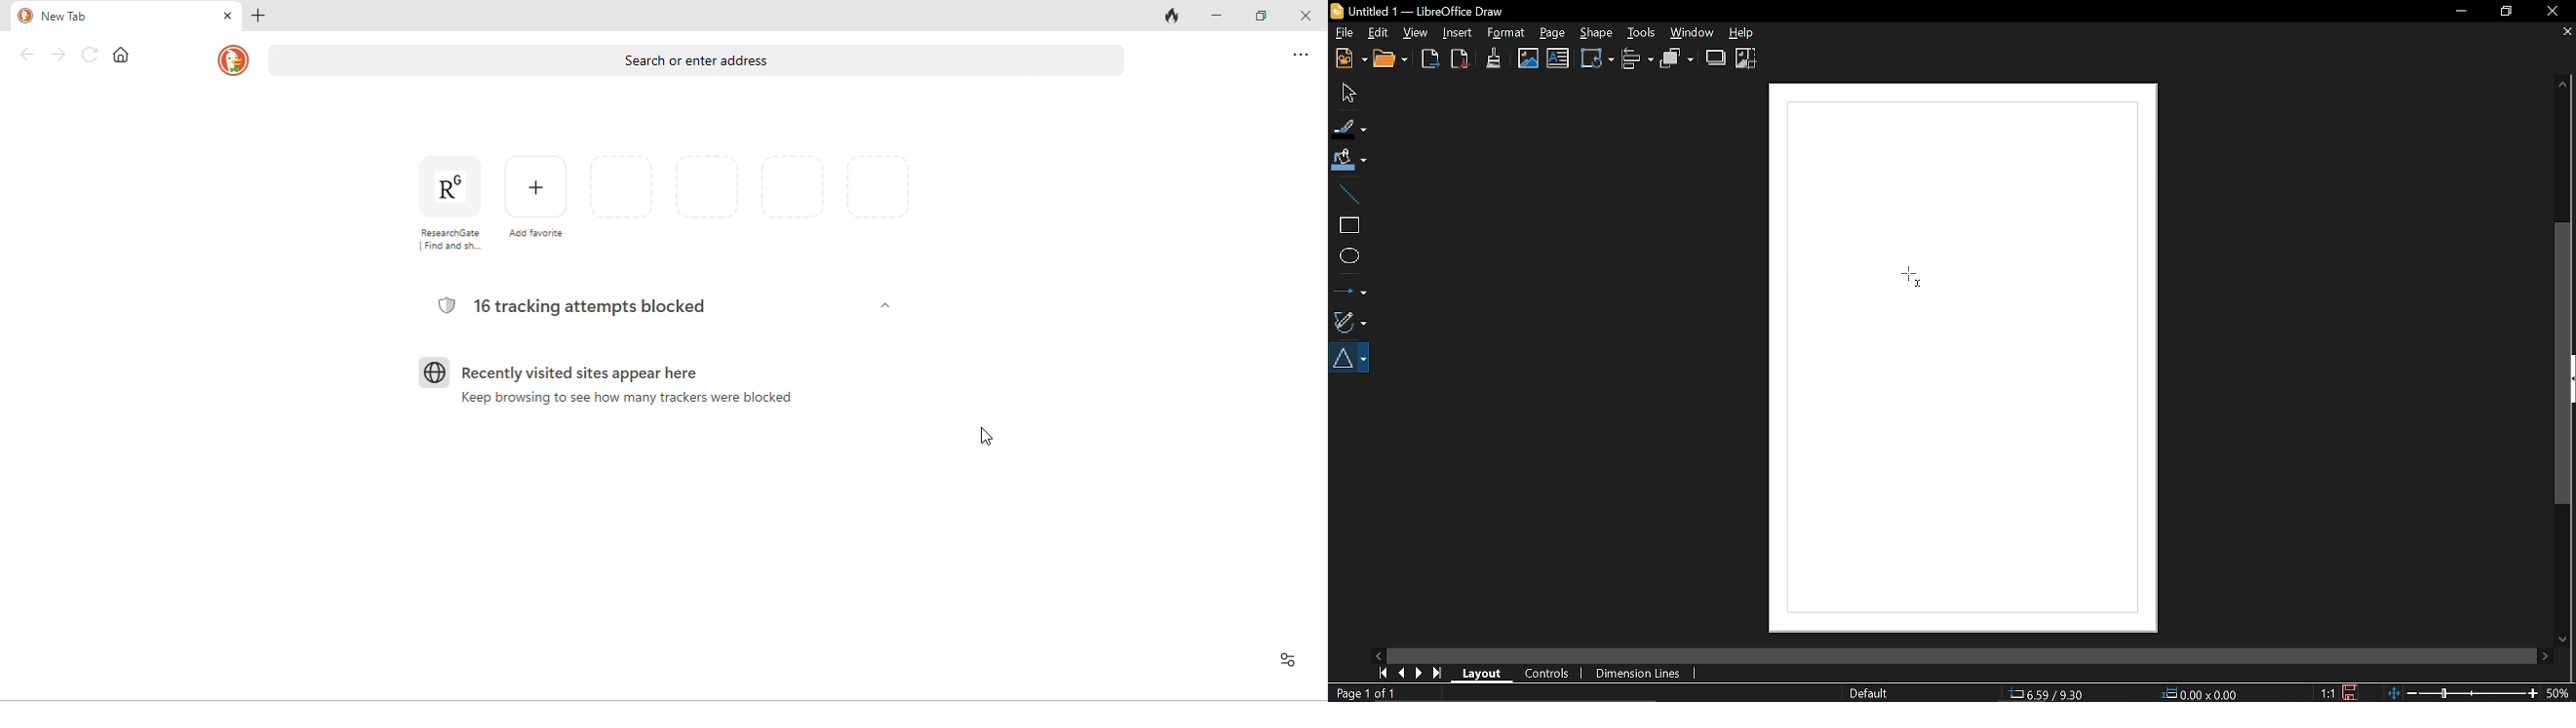 The height and width of the screenshot is (728, 2576). What do you see at coordinates (2559, 692) in the screenshot?
I see `Zoom` at bounding box center [2559, 692].